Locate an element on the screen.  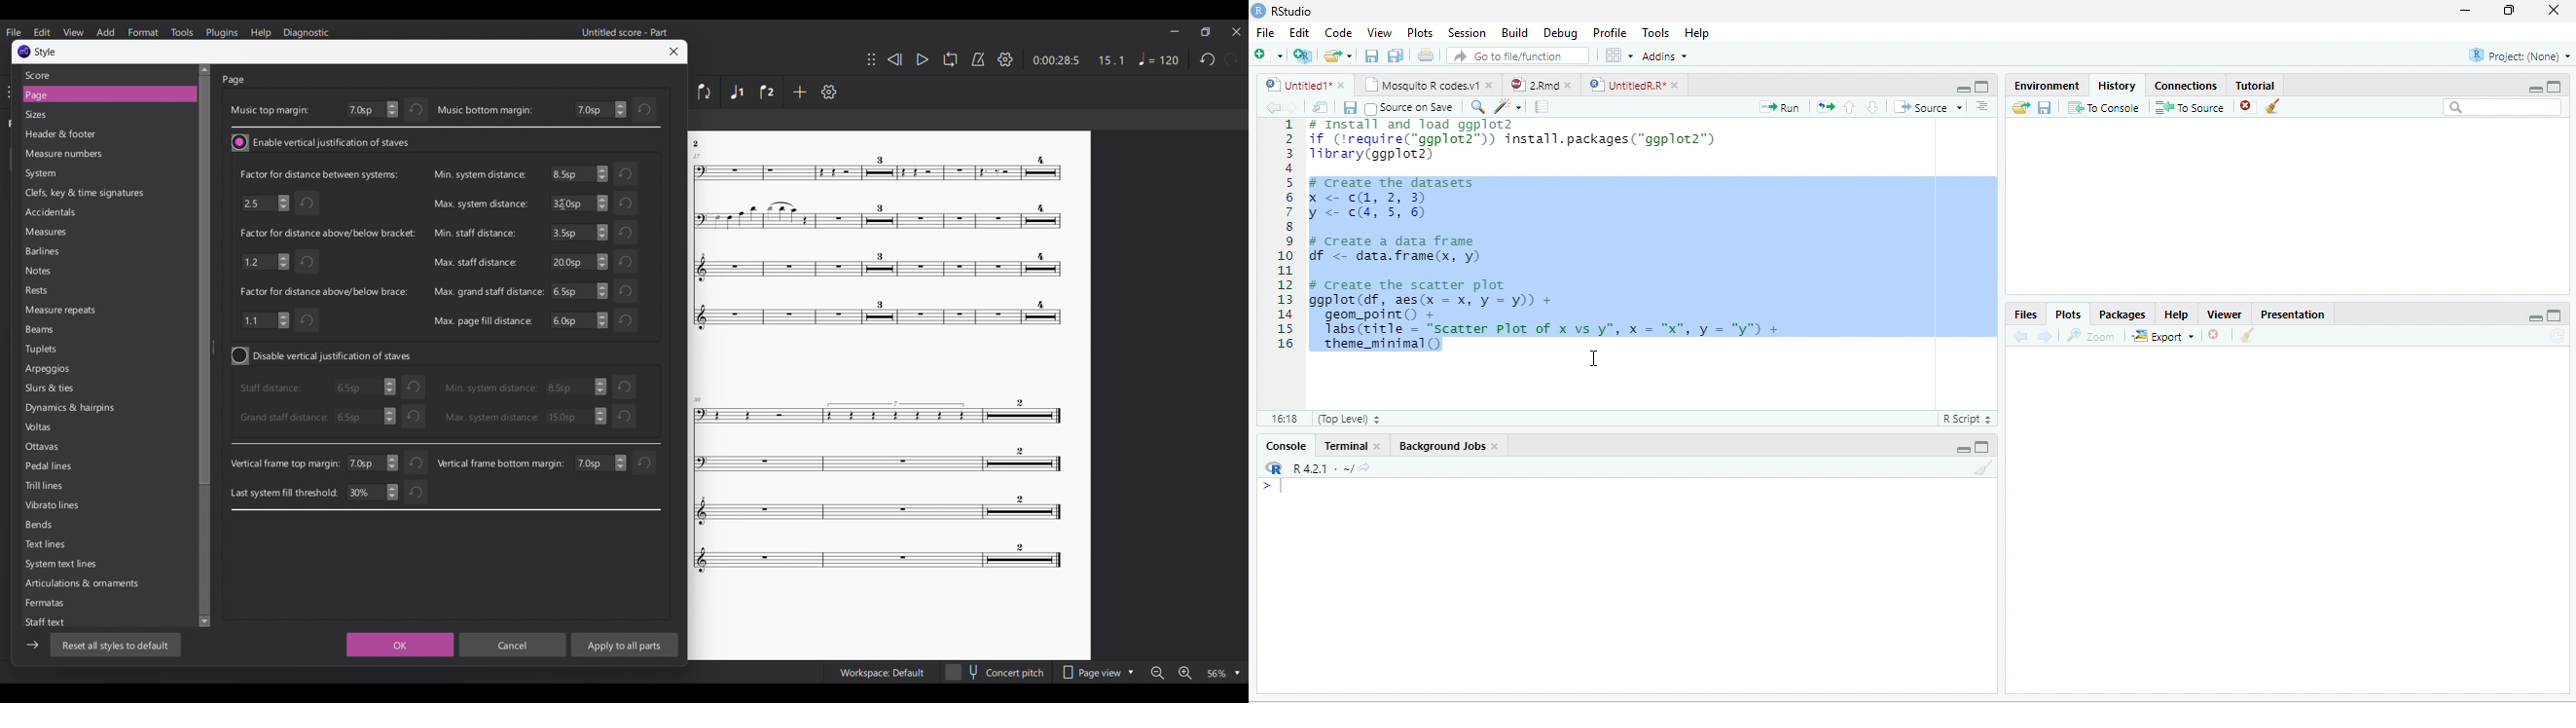
Trill lines is located at coordinates (70, 486).